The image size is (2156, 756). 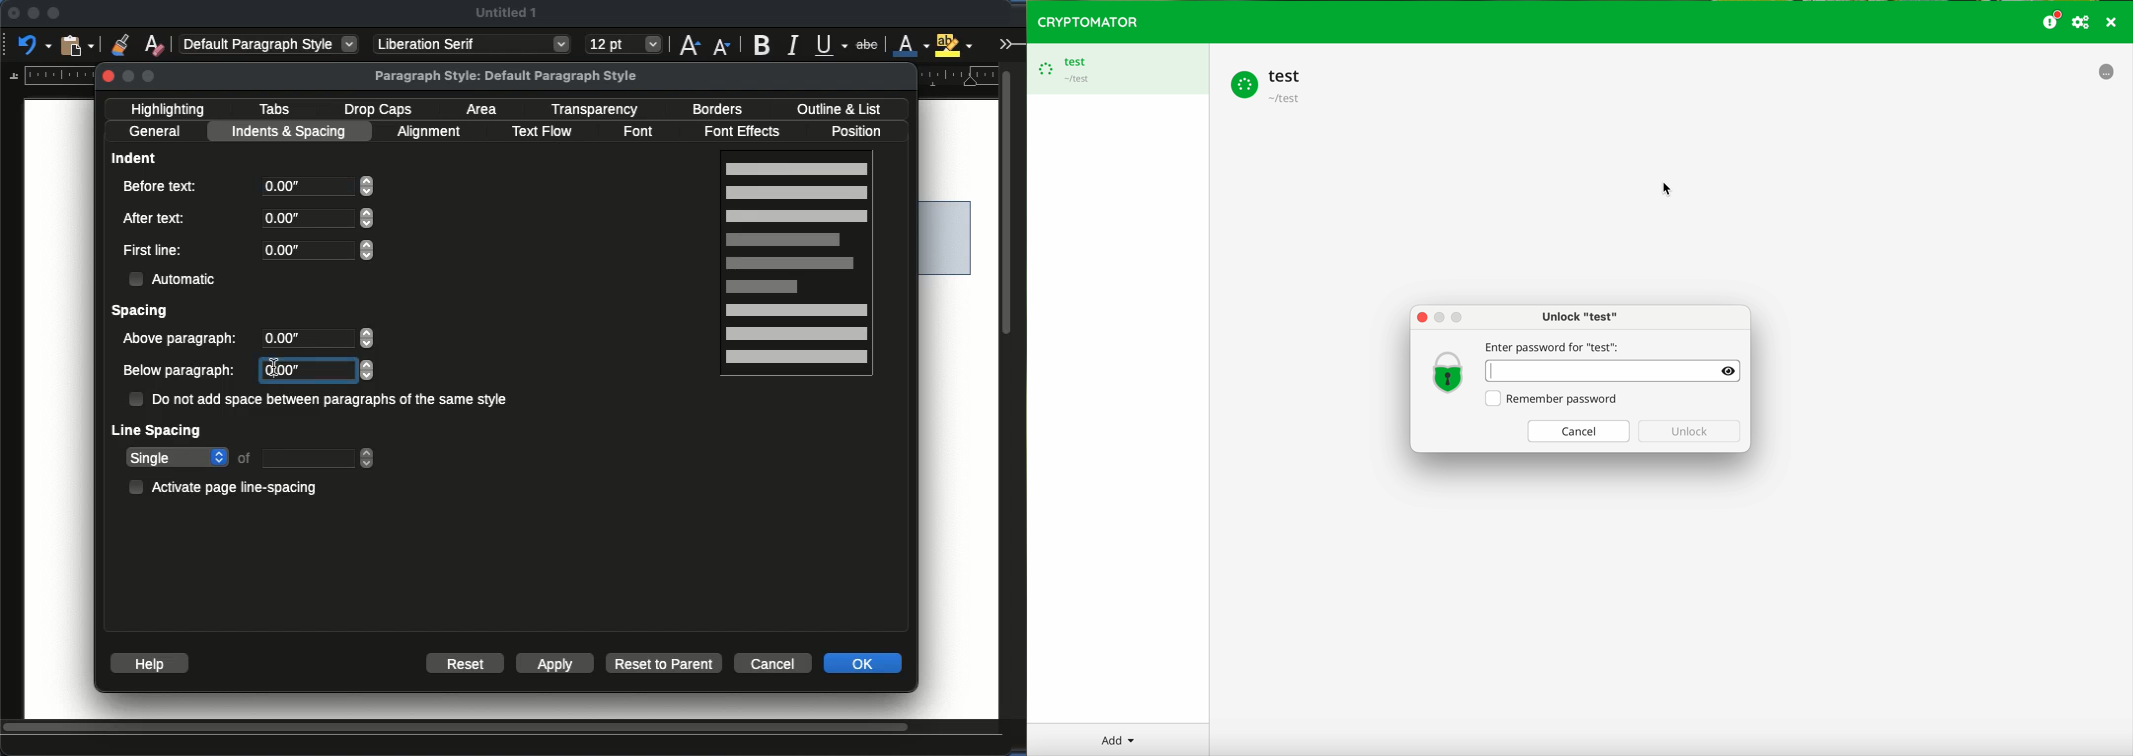 What do you see at coordinates (110, 76) in the screenshot?
I see `close` at bounding box center [110, 76].